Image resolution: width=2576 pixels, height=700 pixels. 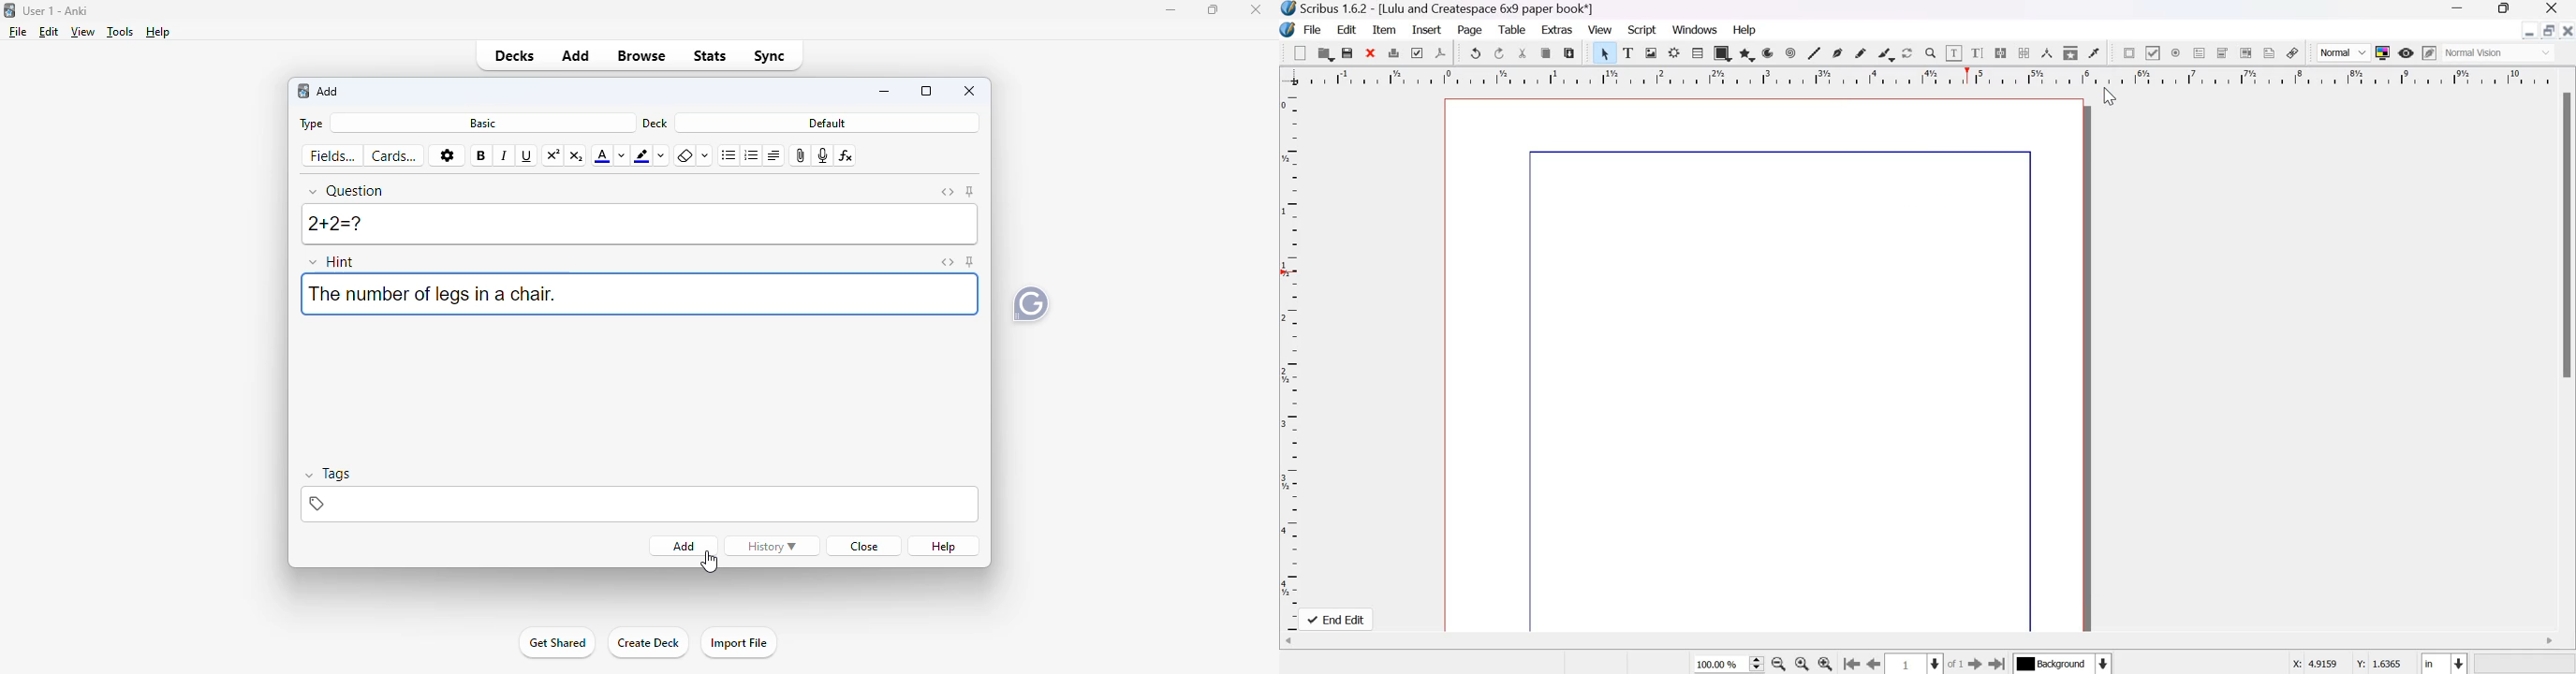 What do you see at coordinates (1791, 53) in the screenshot?
I see `spiral` at bounding box center [1791, 53].